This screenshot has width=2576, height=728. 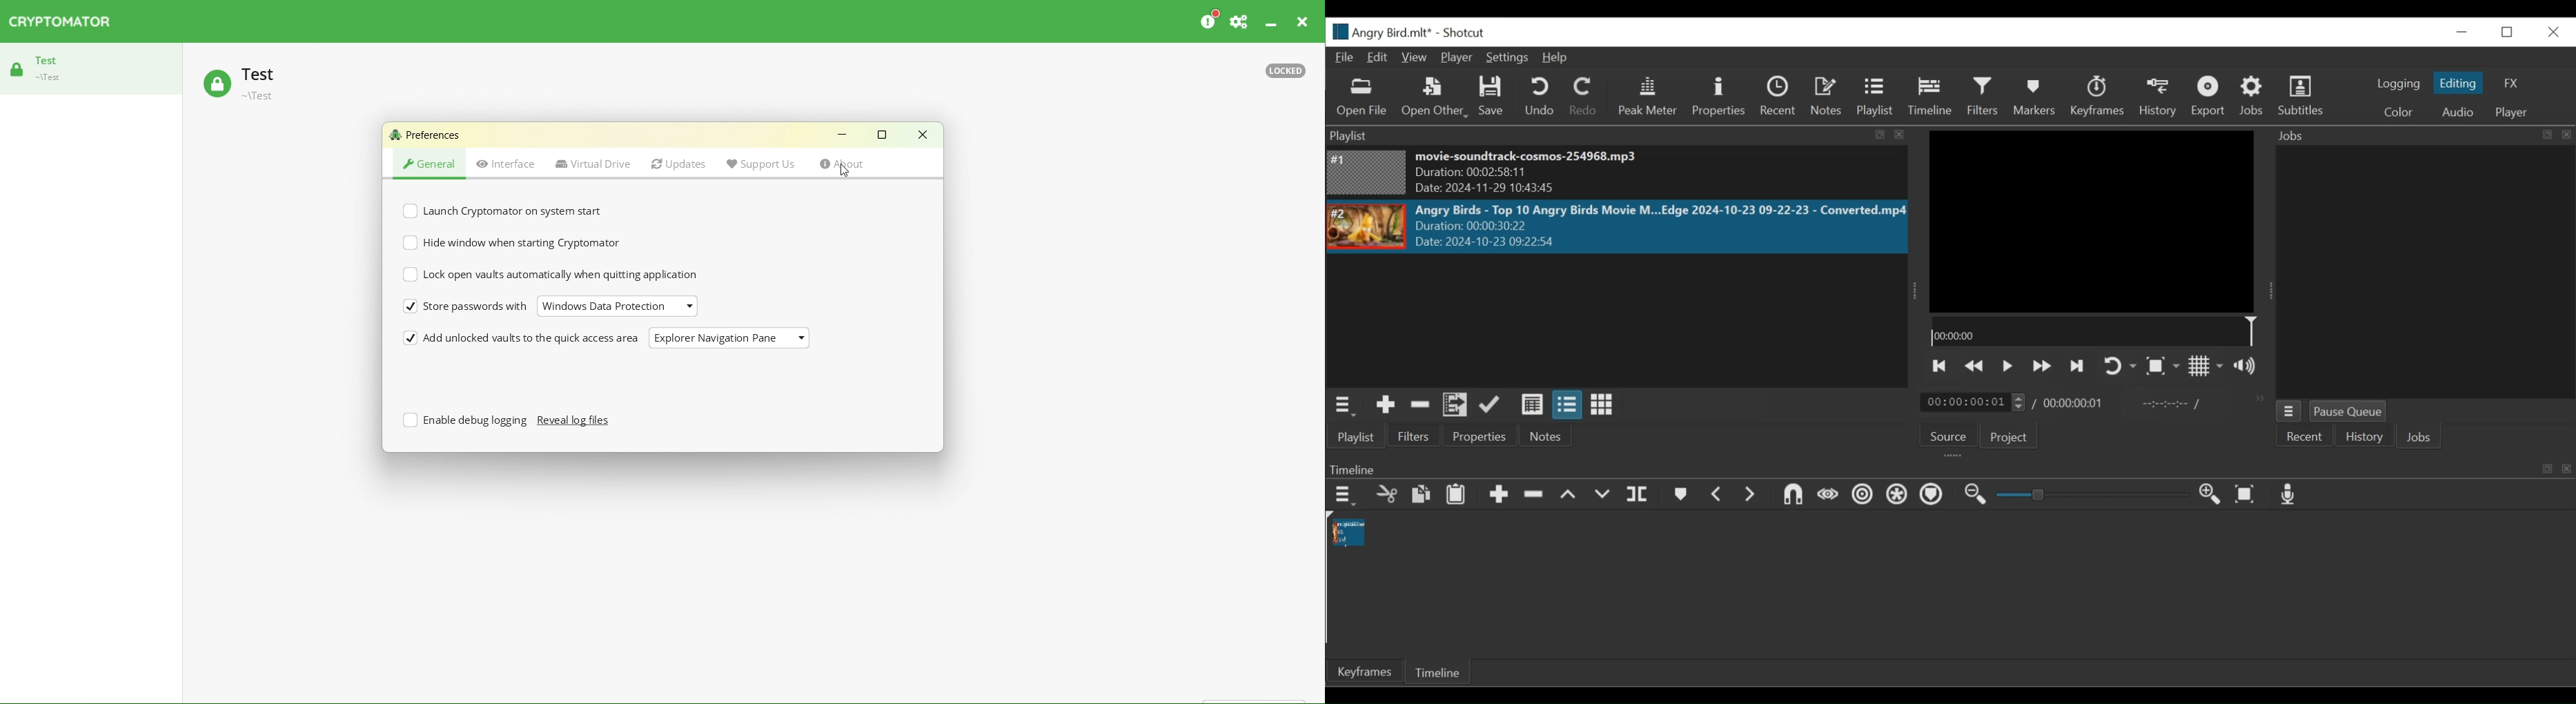 I want to click on Exort, so click(x=2210, y=97).